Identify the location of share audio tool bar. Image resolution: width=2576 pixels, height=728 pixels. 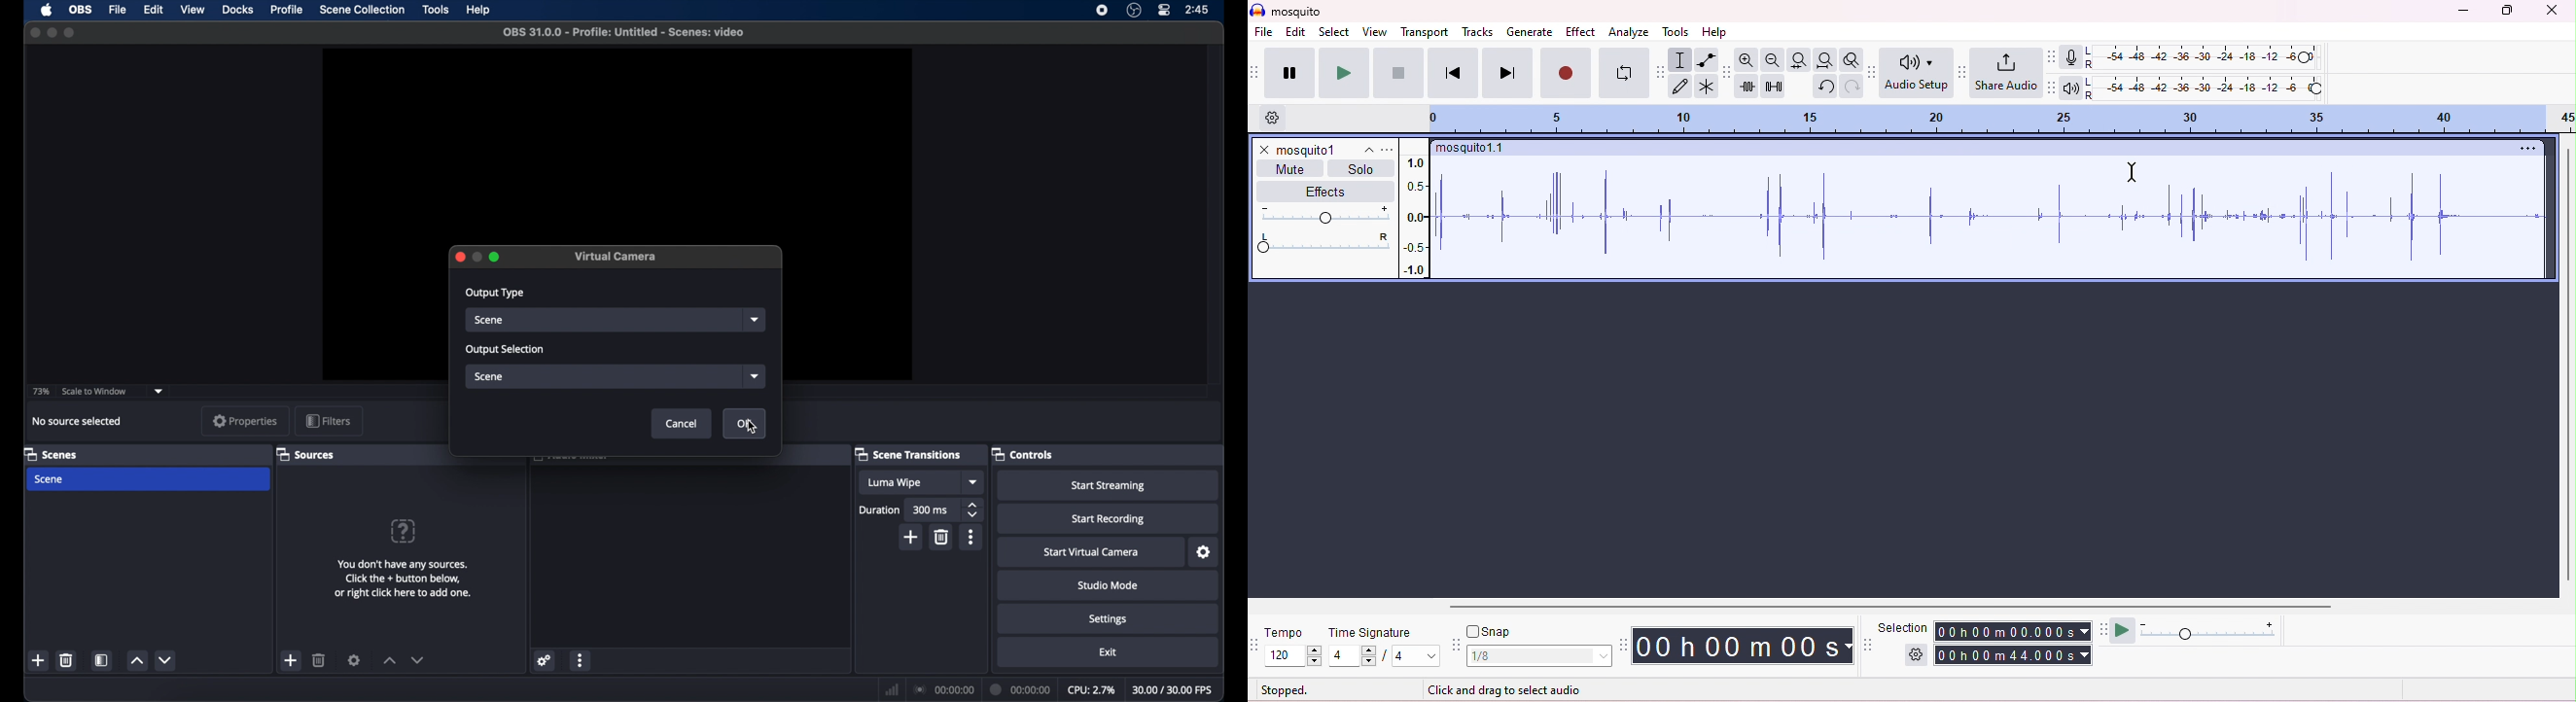
(1961, 72).